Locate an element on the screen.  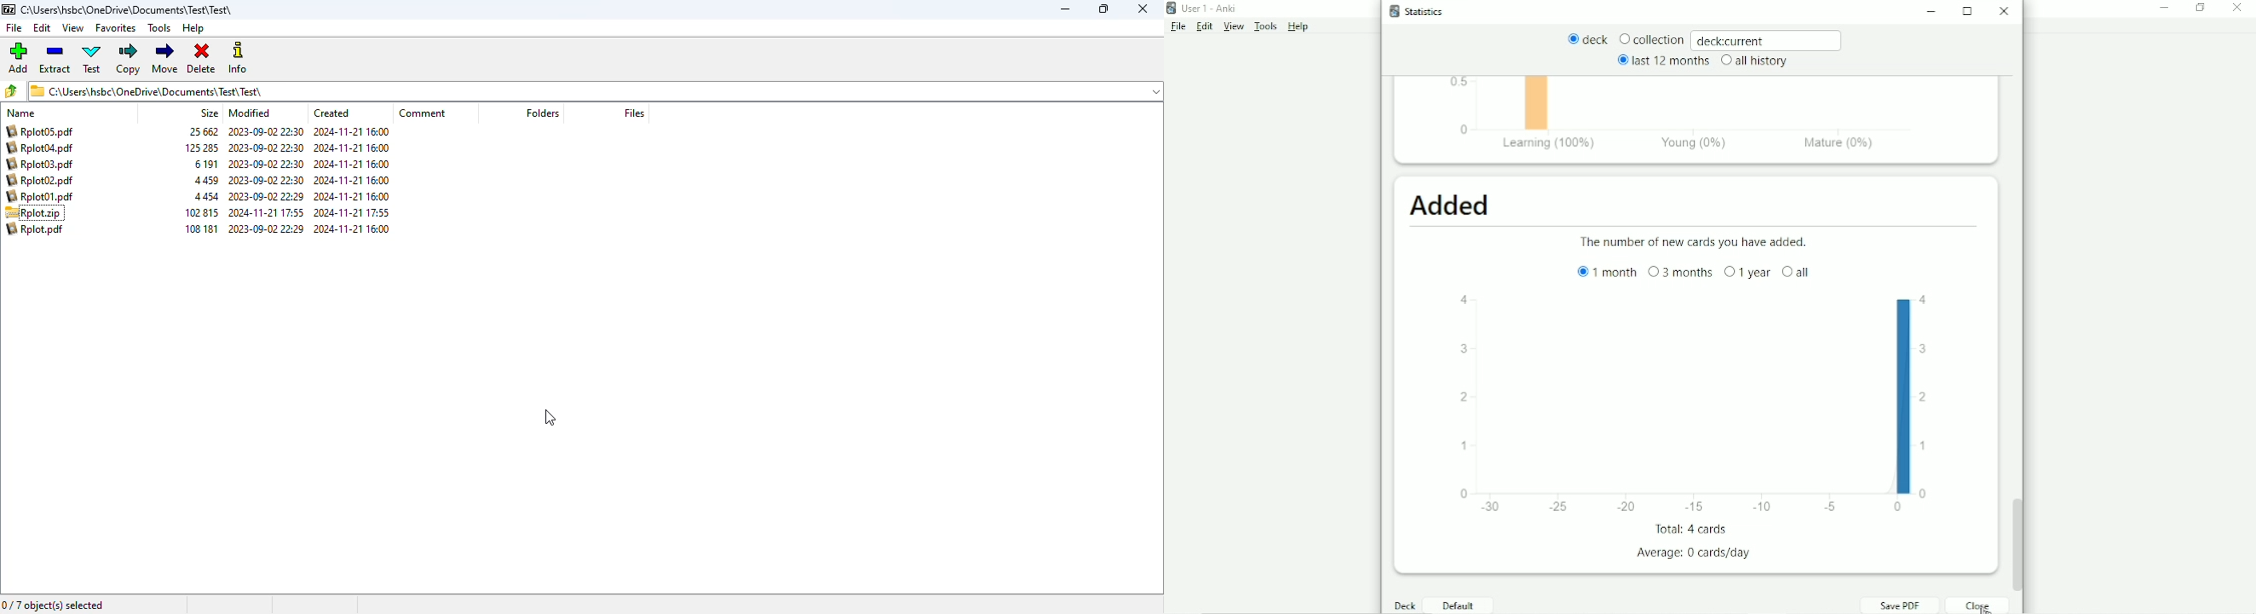
2024-11-21 16:00 is located at coordinates (354, 228).